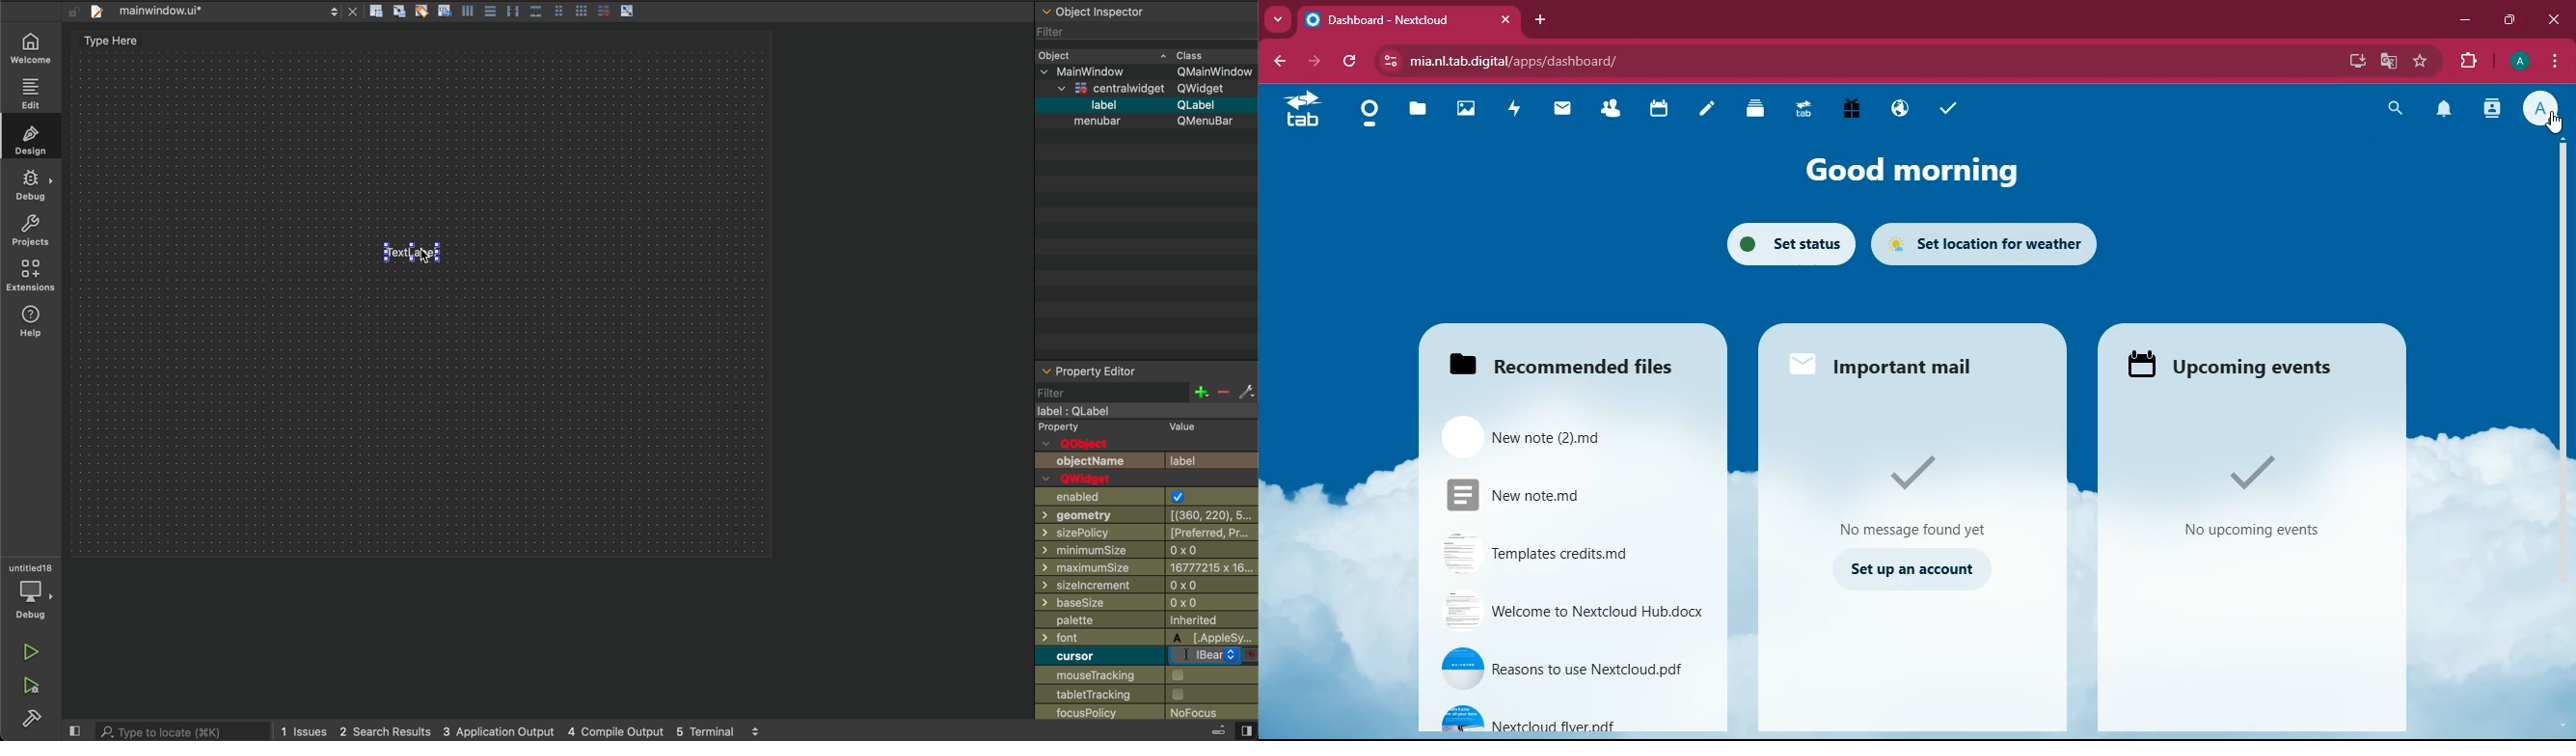 The height and width of the screenshot is (756, 2576). Describe the element at coordinates (1566, 494) in the screenshot. I see `New note.md` at that location.